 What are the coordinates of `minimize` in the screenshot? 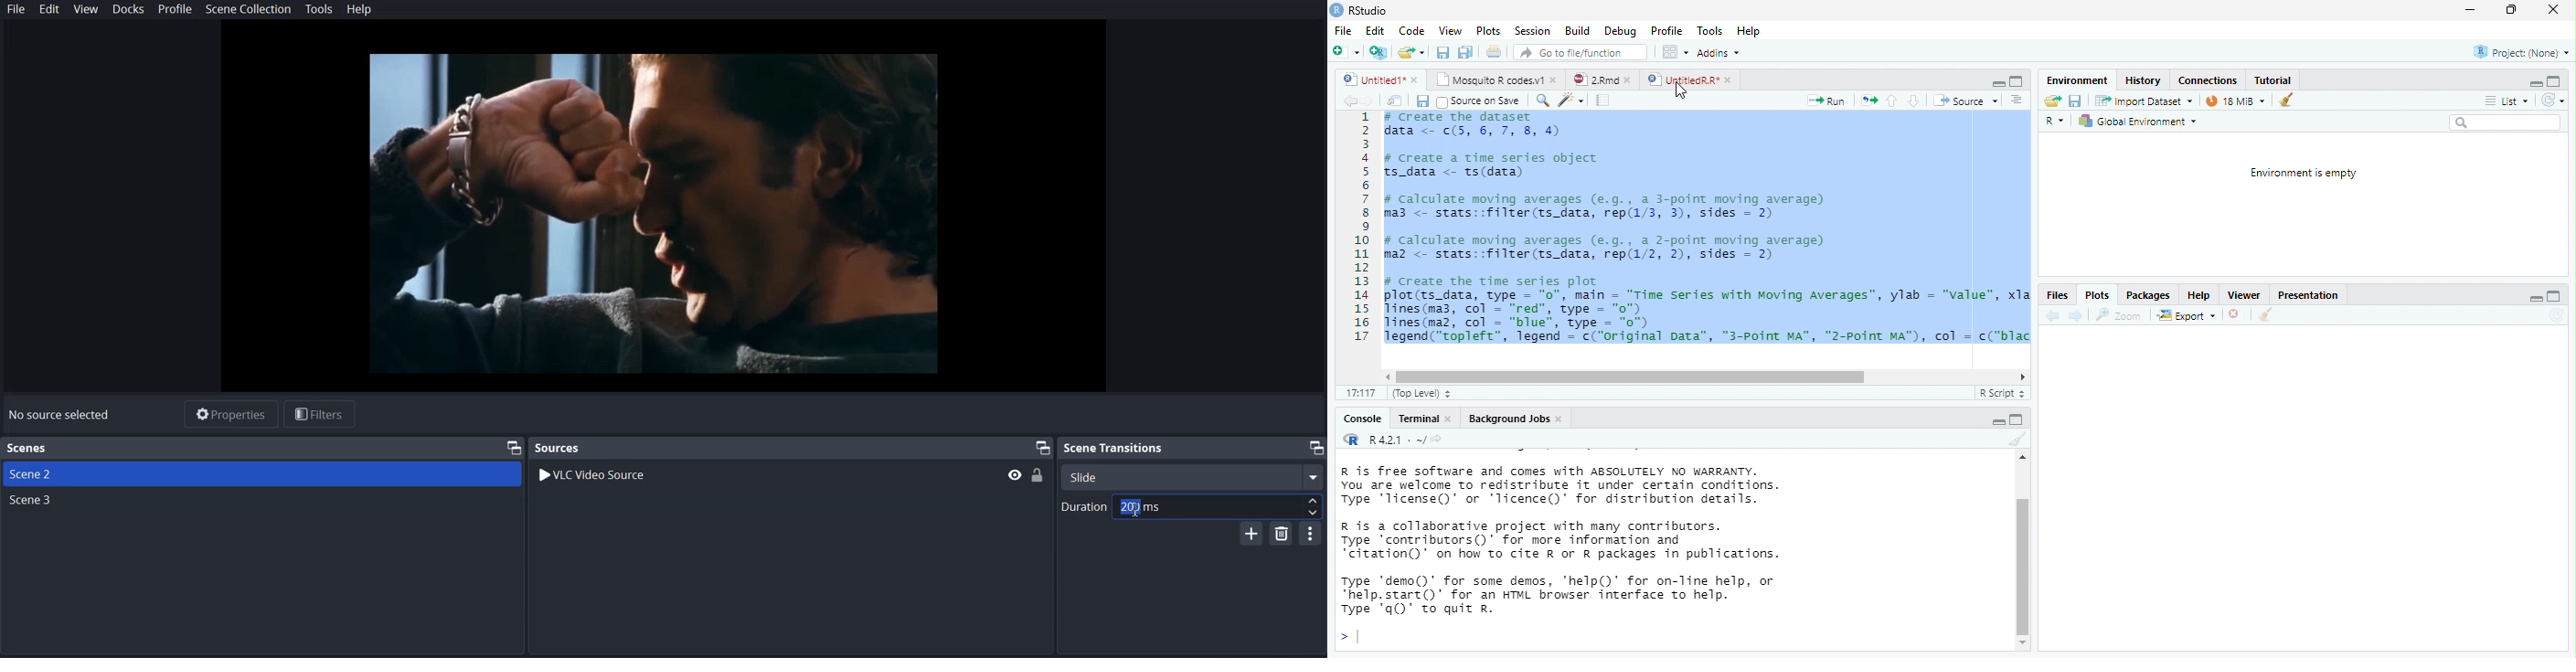 It's located at (1998, 84).